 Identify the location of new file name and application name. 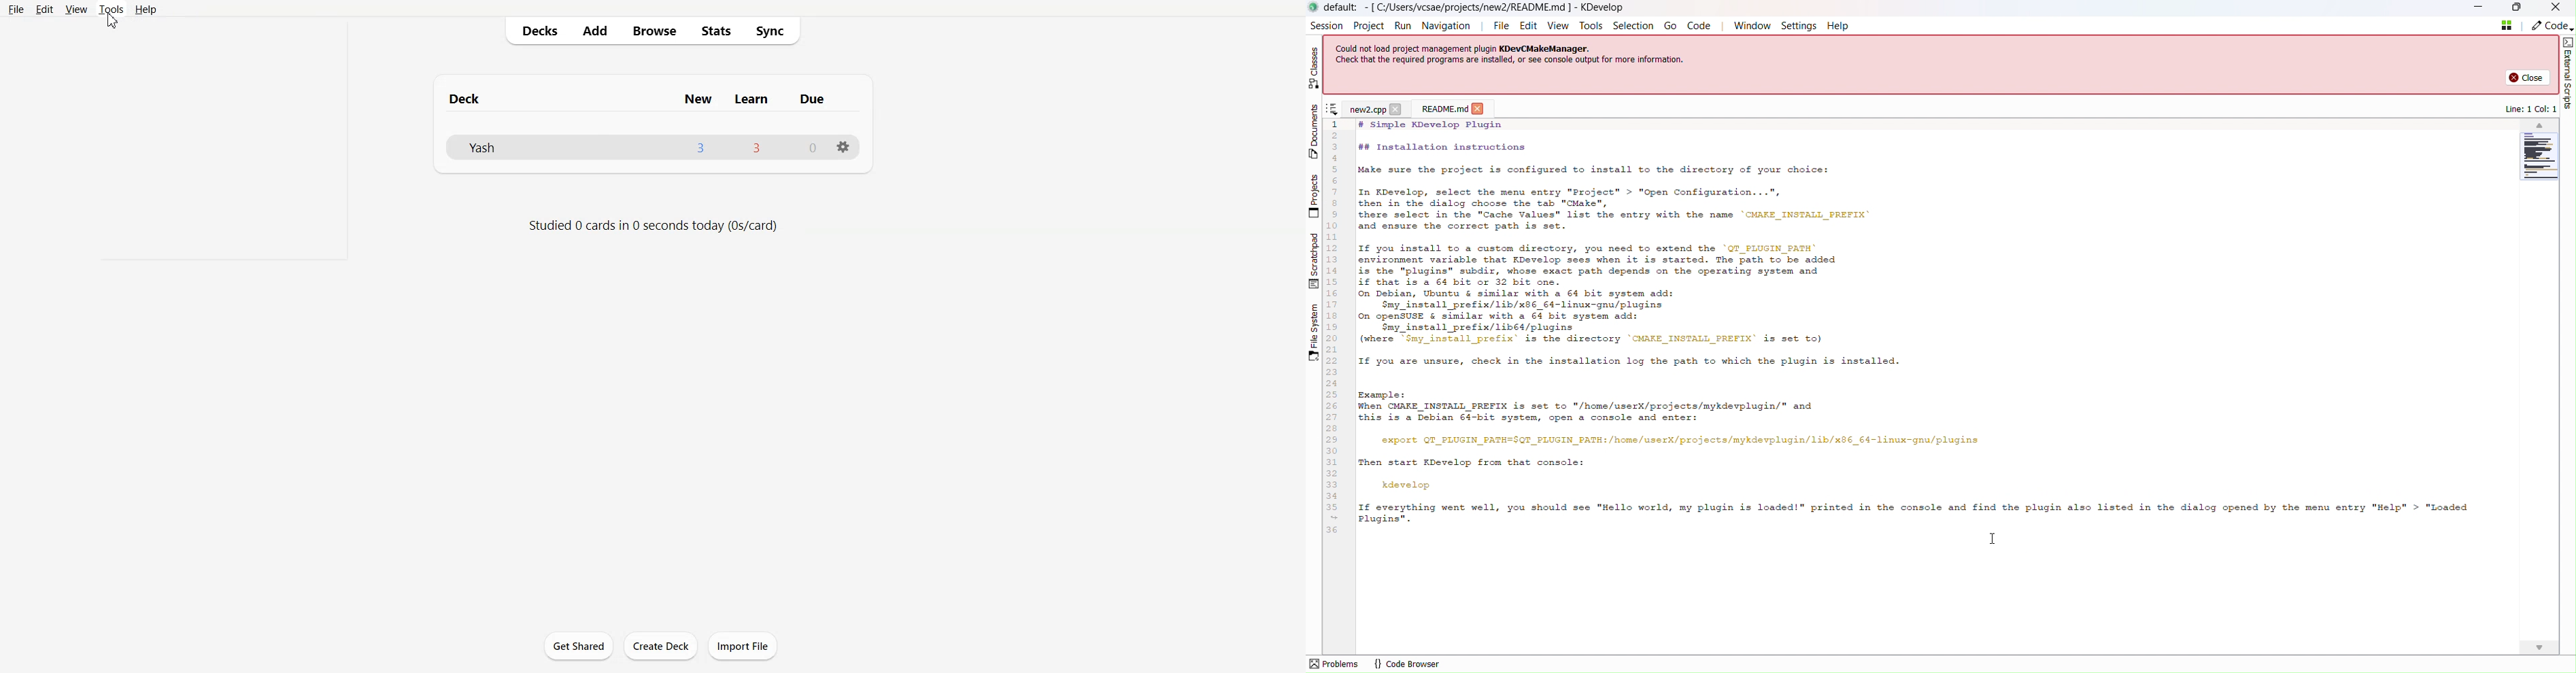
(1468, 7).